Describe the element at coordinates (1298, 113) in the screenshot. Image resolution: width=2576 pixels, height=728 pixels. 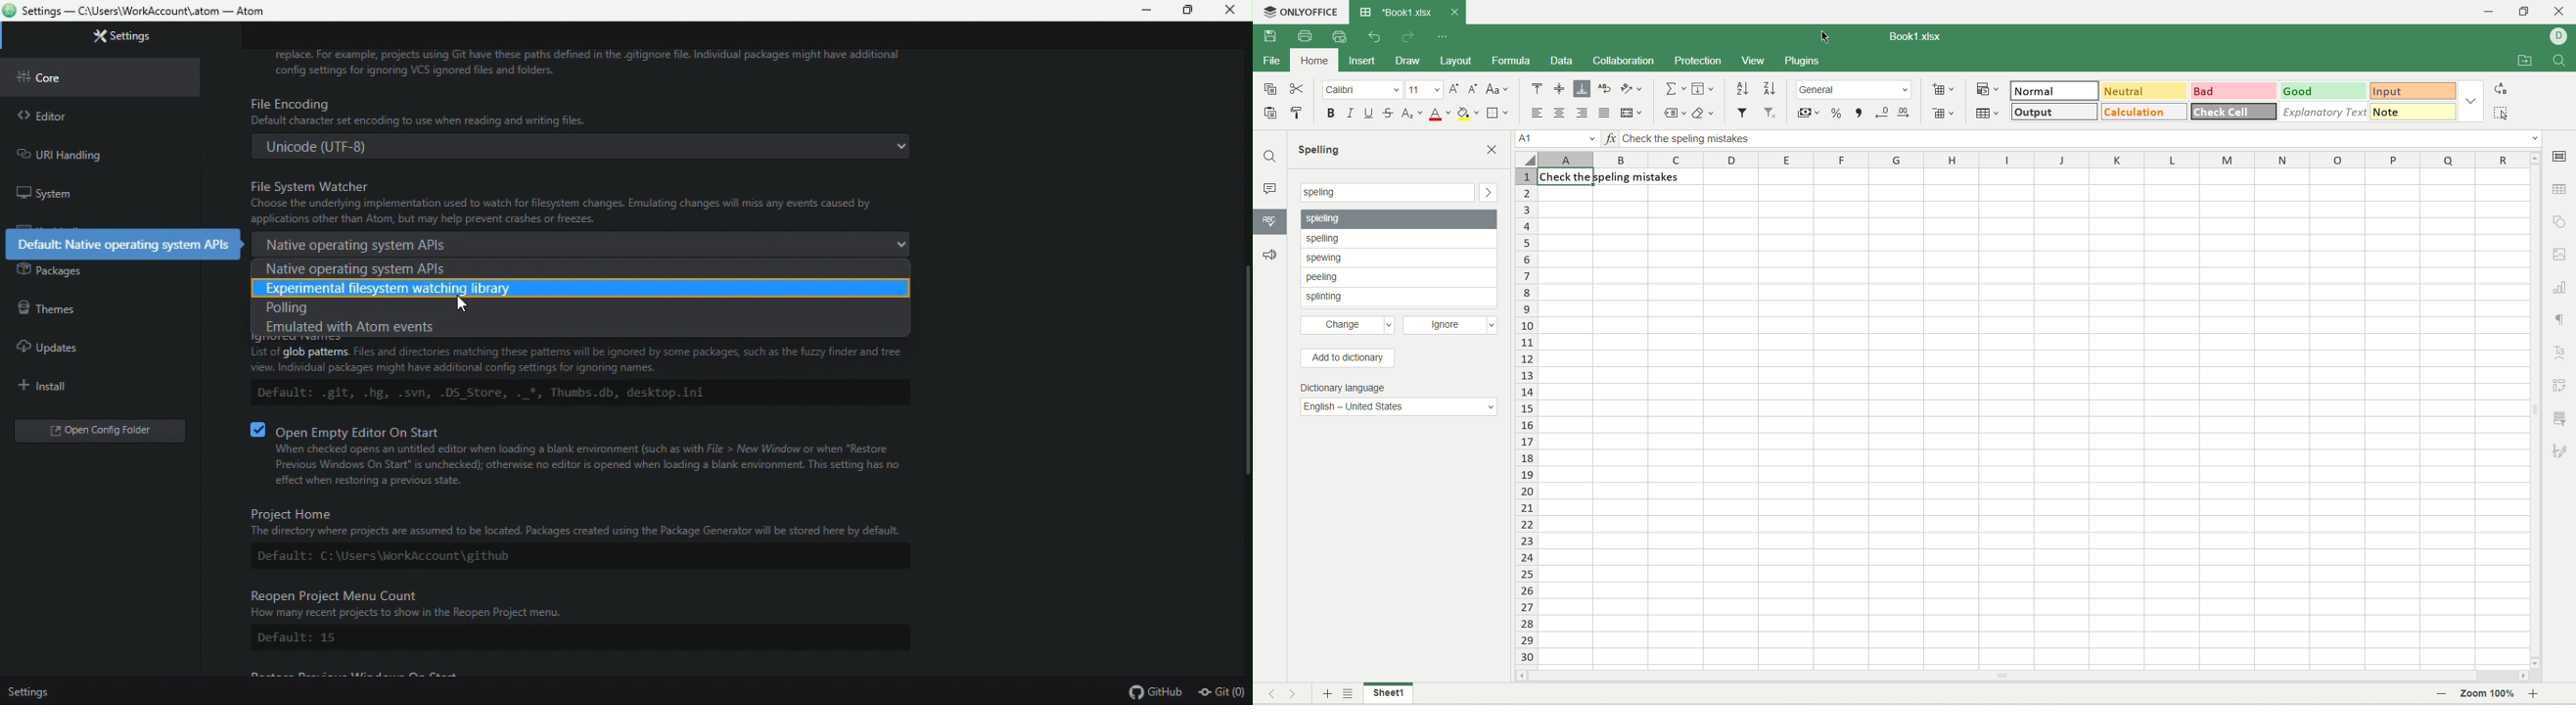
I see `copy style` at that location.